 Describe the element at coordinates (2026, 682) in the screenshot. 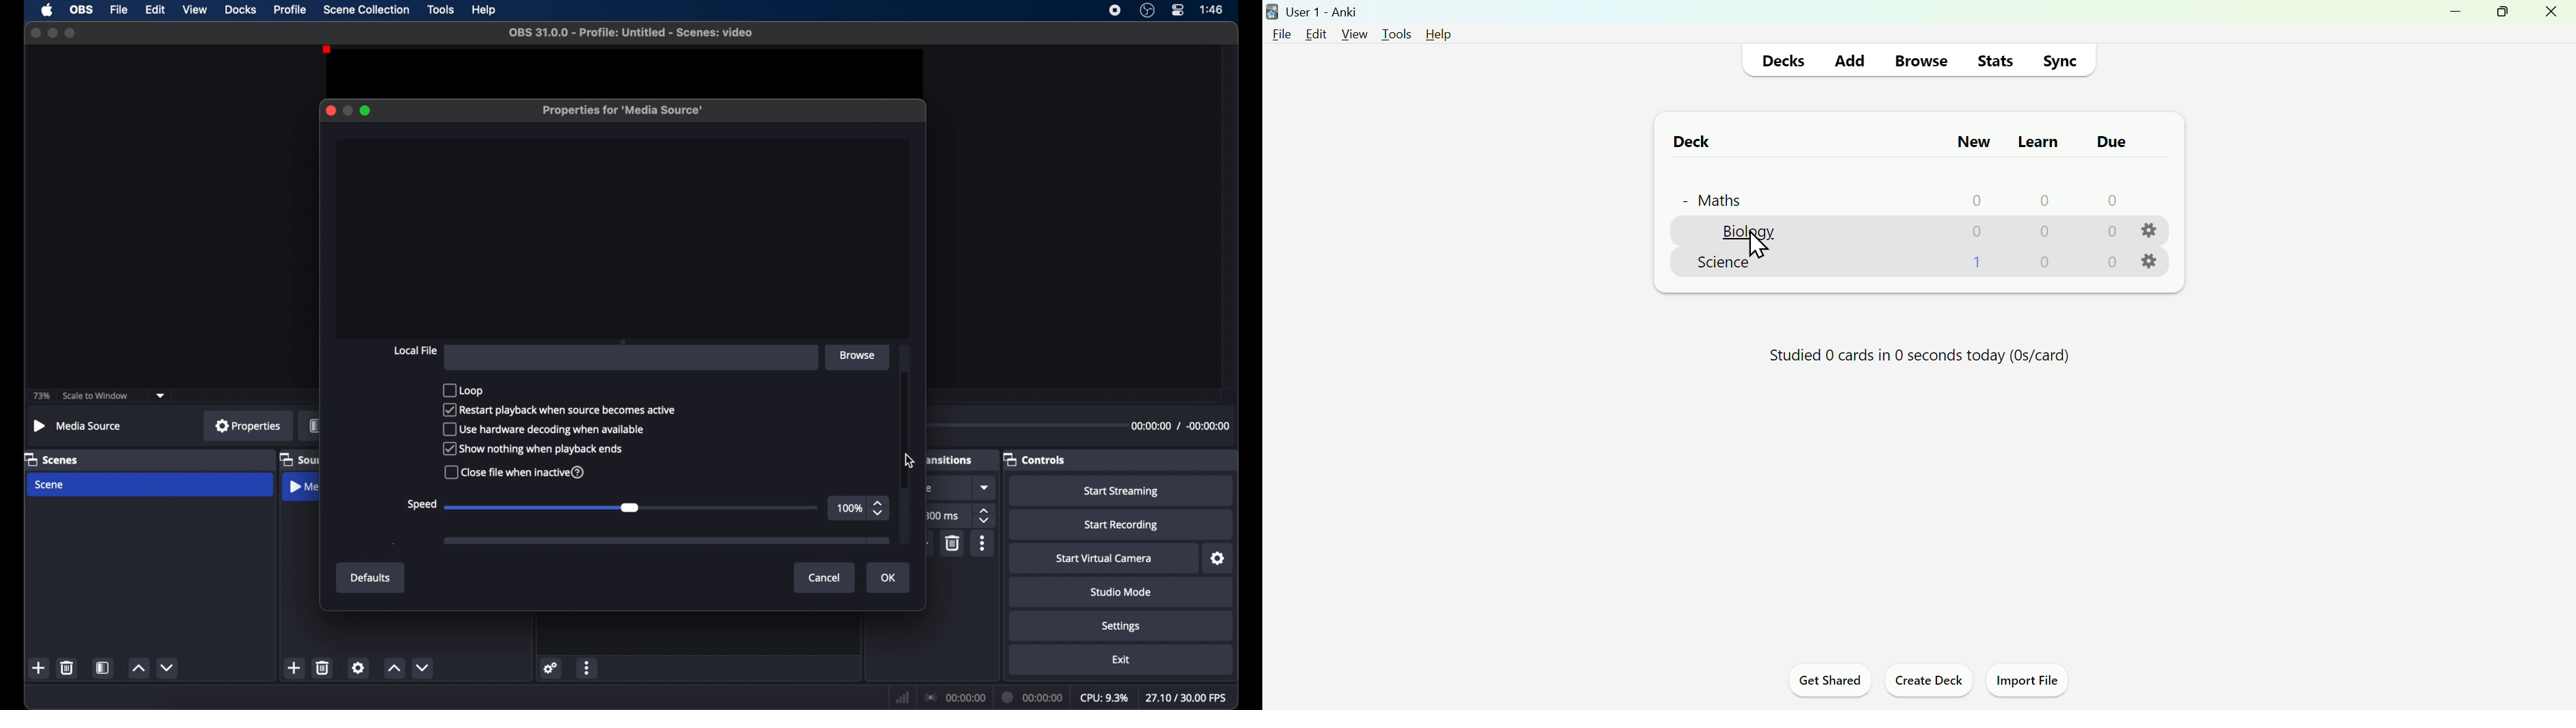

I see `Import File` at that location.